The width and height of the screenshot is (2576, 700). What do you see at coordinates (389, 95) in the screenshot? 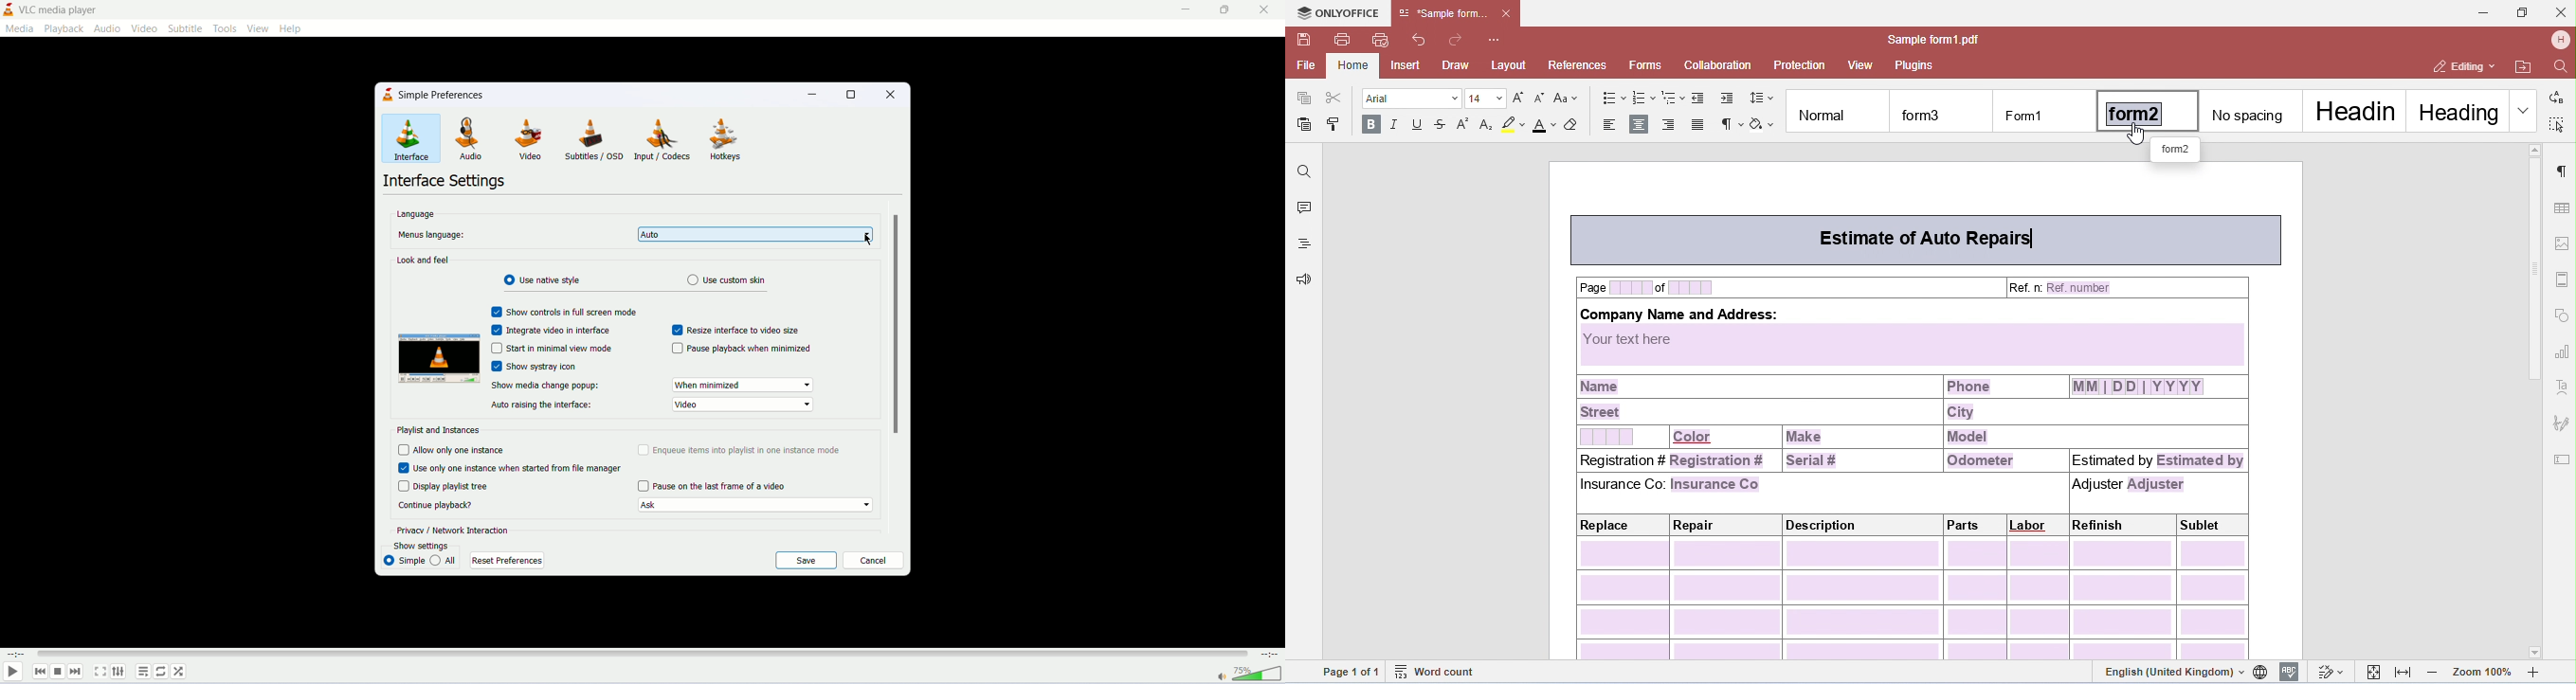
I see `icon` at bounding box center [389, 95].